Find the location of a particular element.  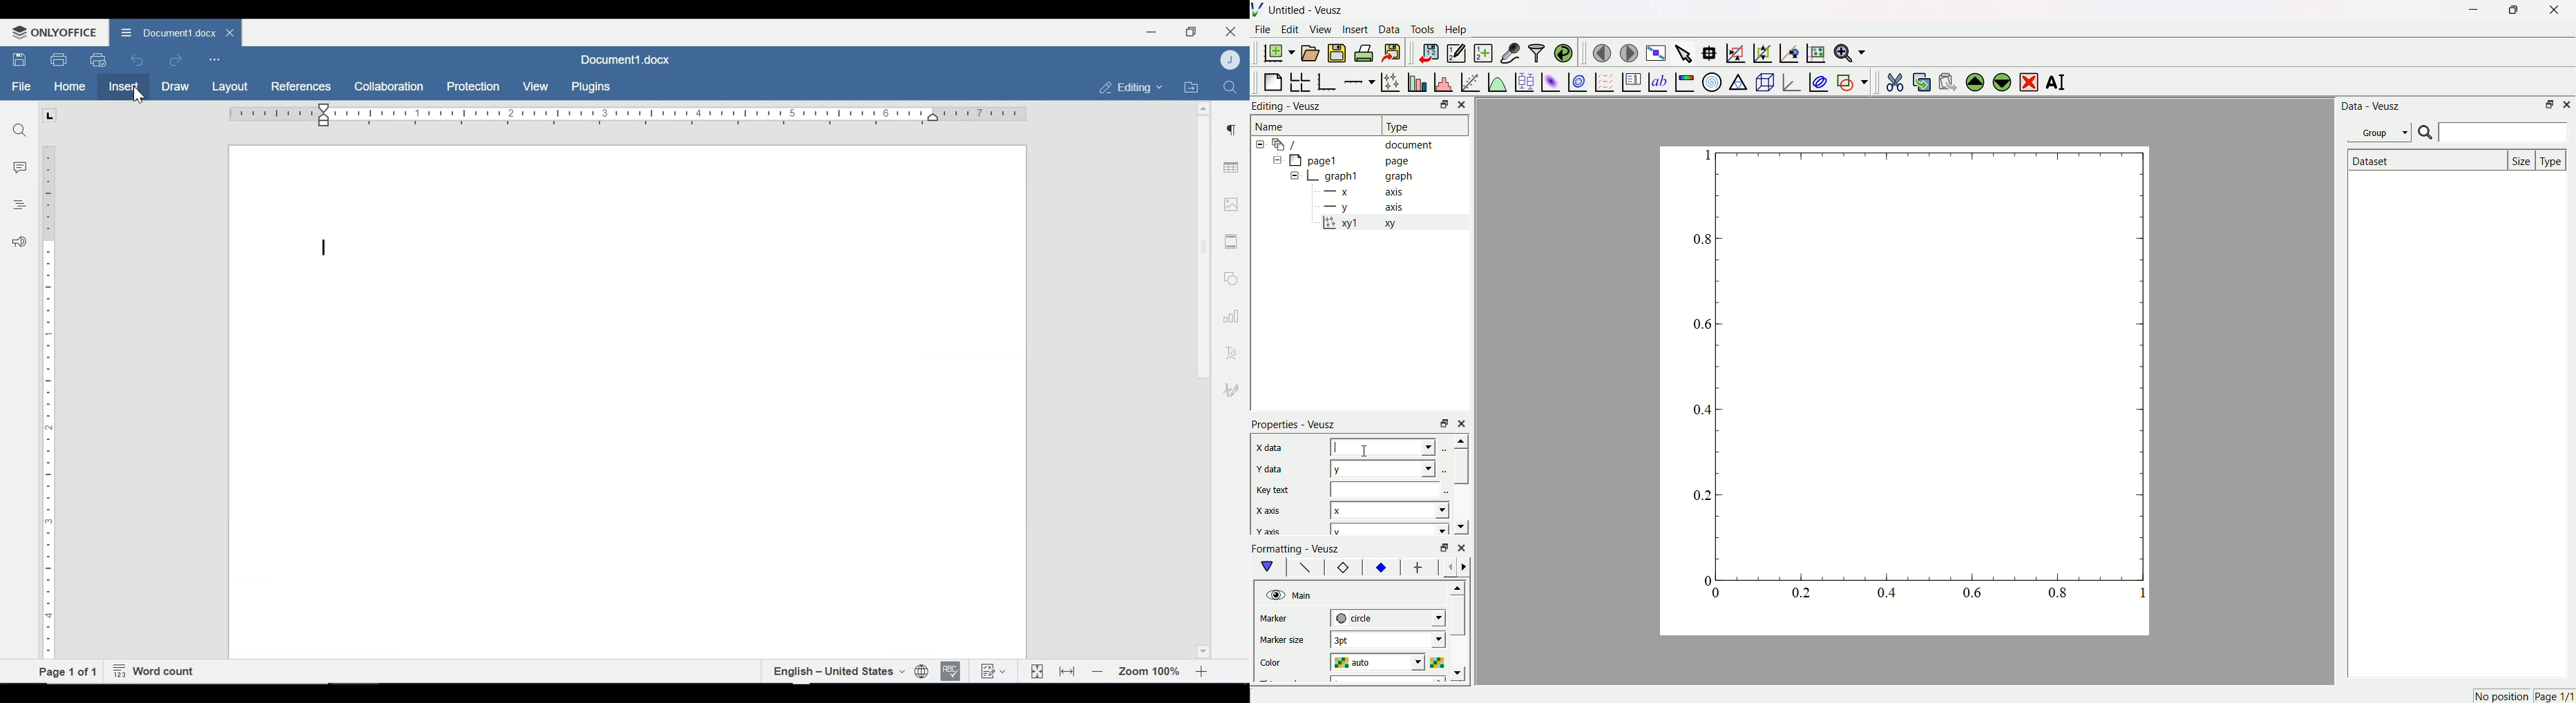

Zoom in is located at coordinates (1205, 672).